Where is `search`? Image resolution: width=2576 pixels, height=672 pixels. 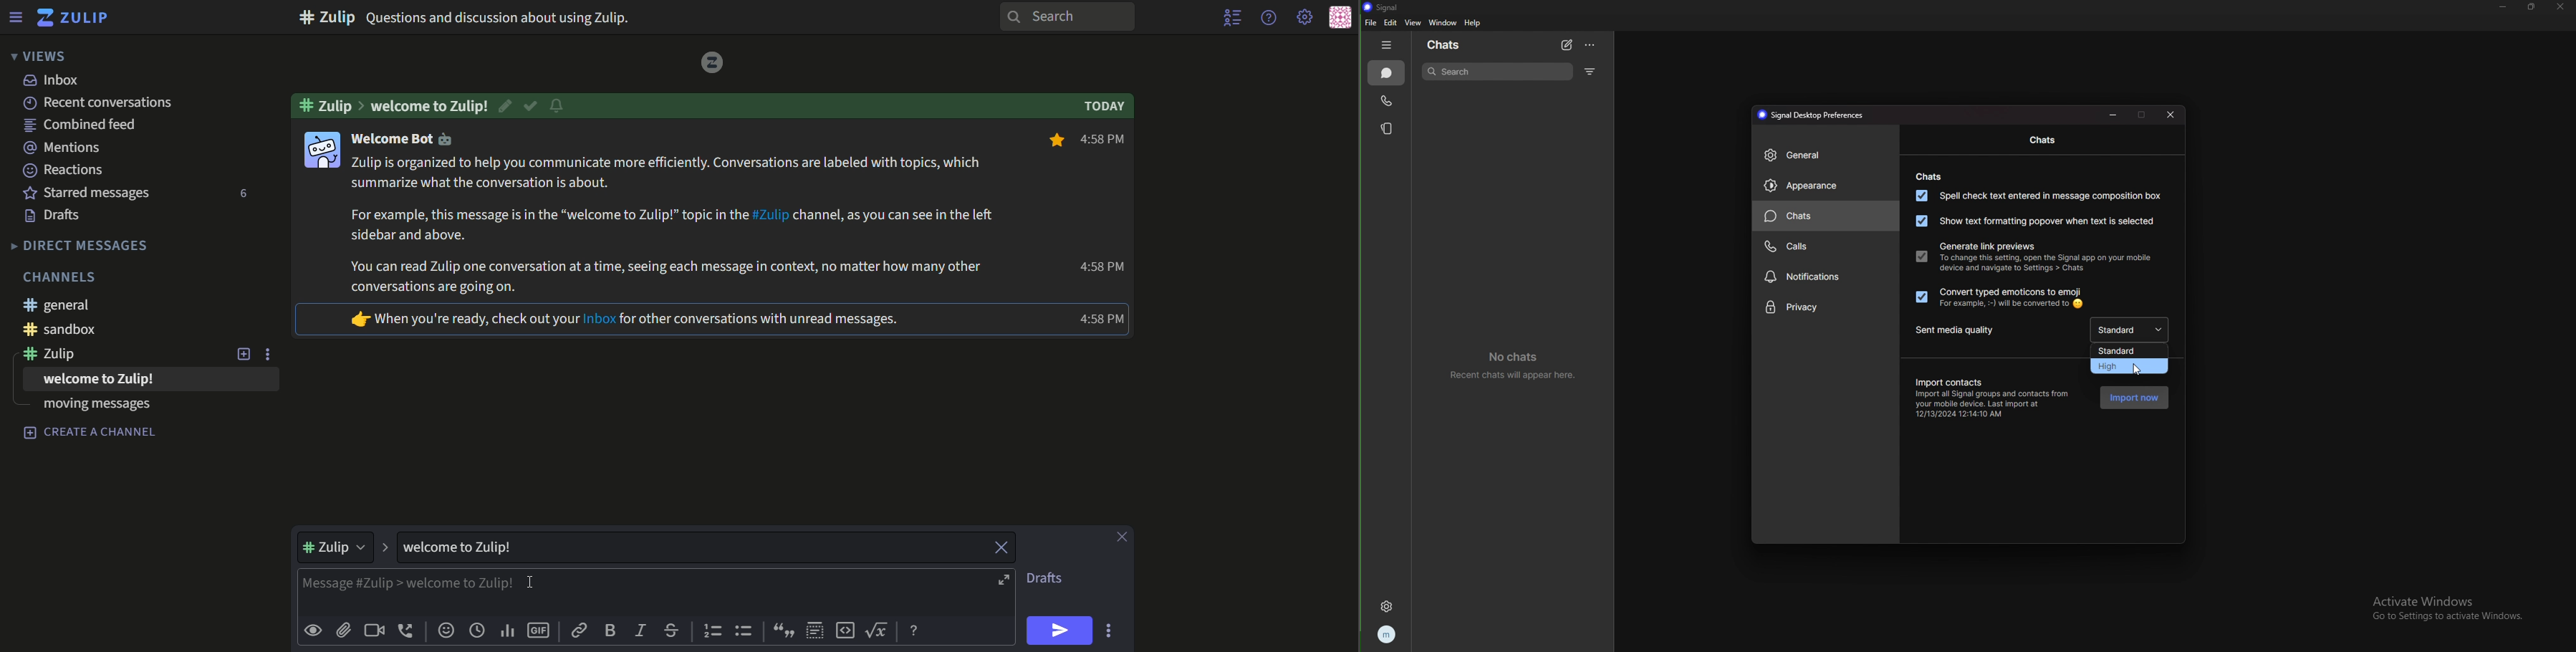 search is located at coordinates (1497, 72).